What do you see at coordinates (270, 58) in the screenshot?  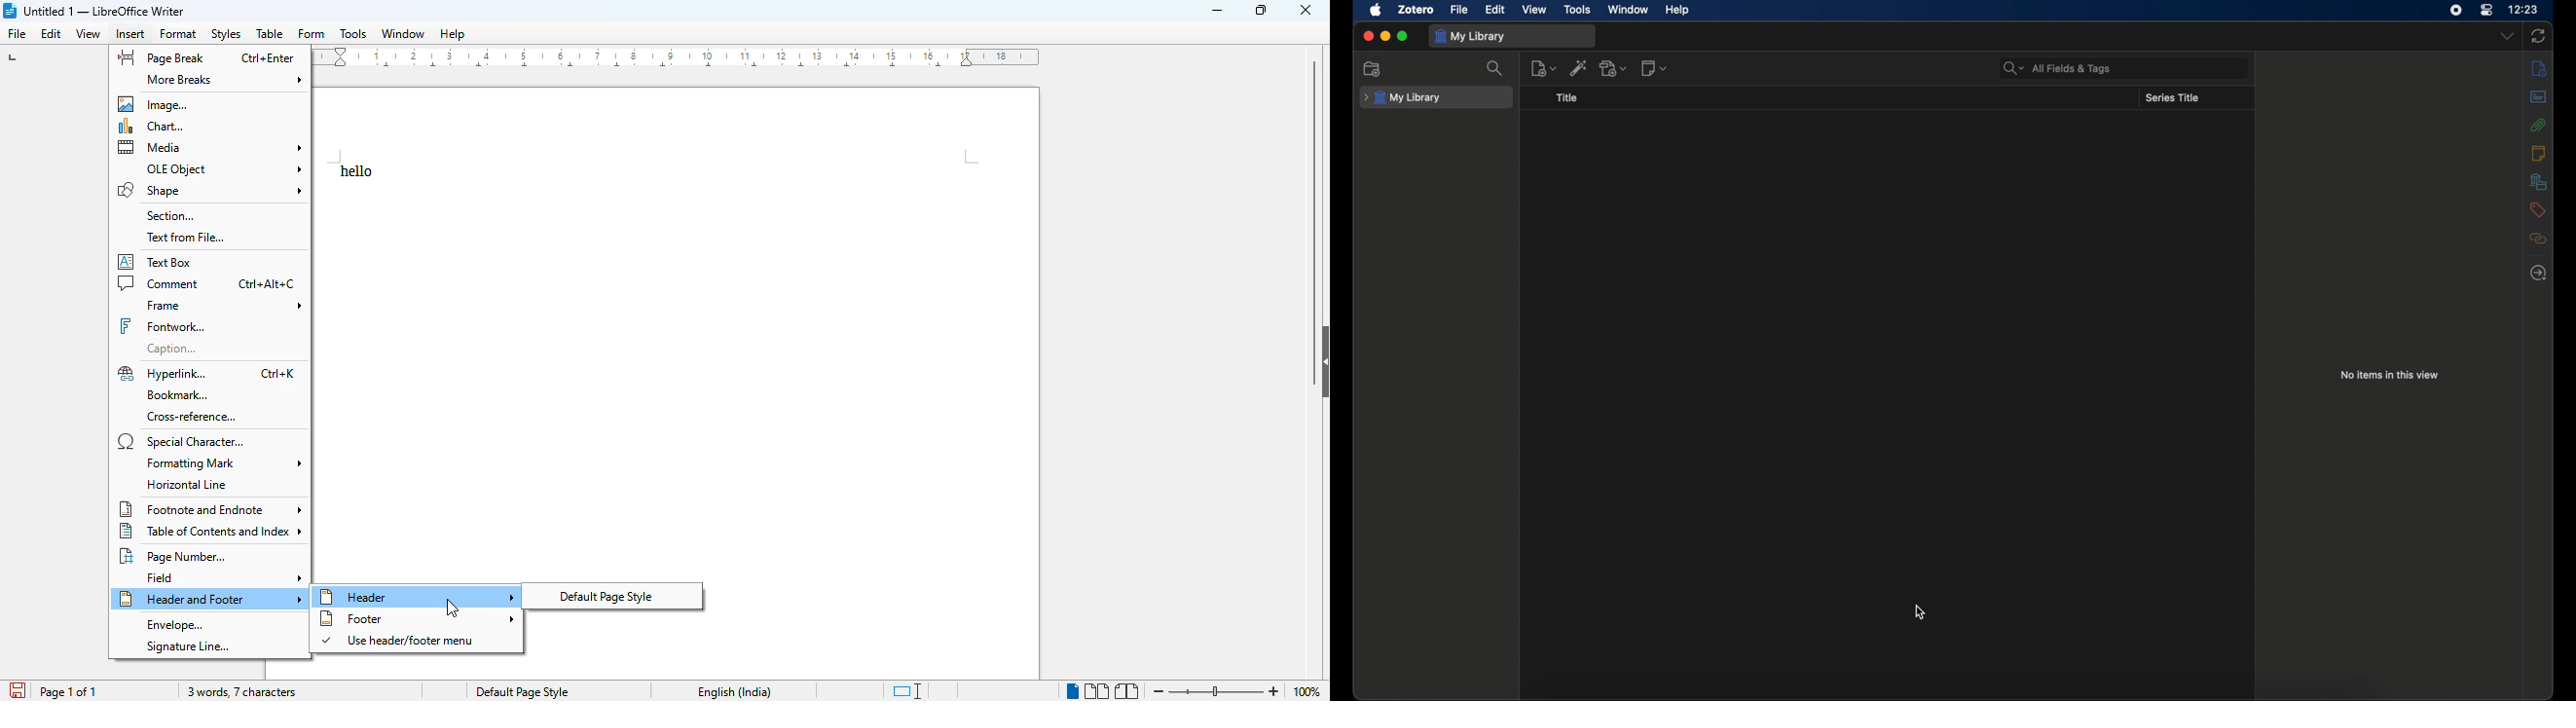 I see `shortcut for page break` at bounding box center [270, 58].